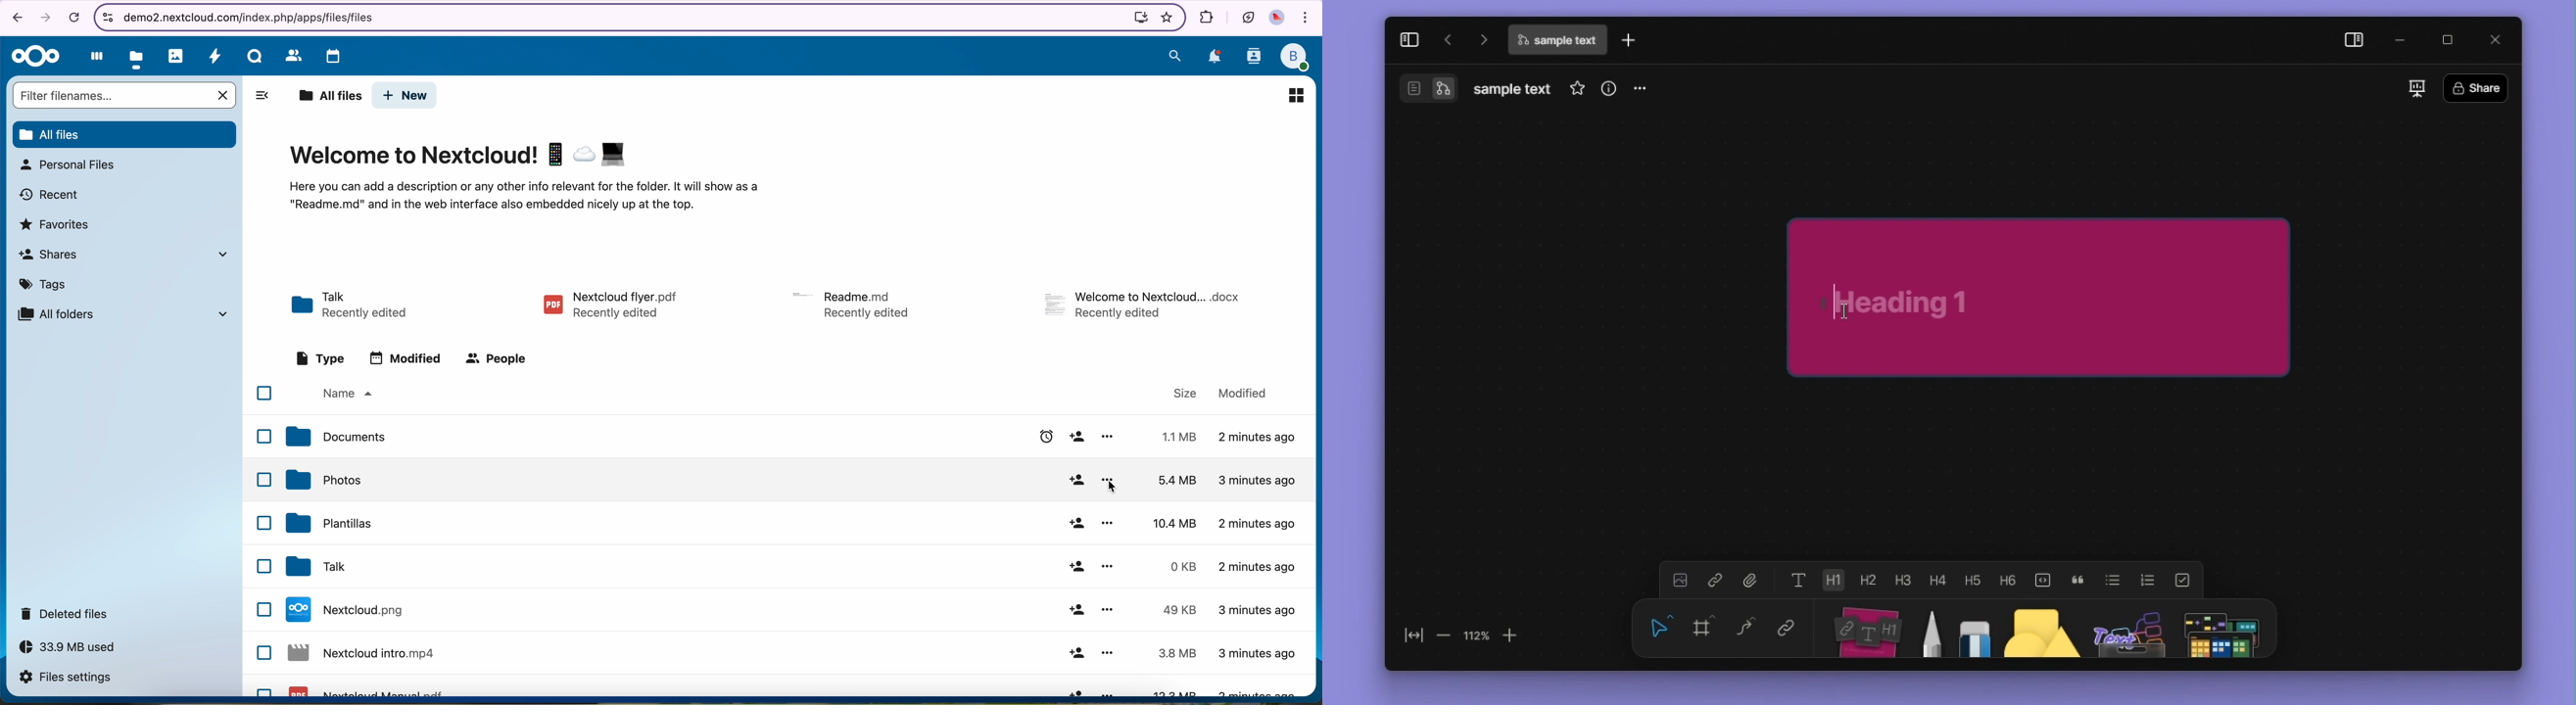 The image size is (2576, 728). I want to click on controls, so click(106, 16).